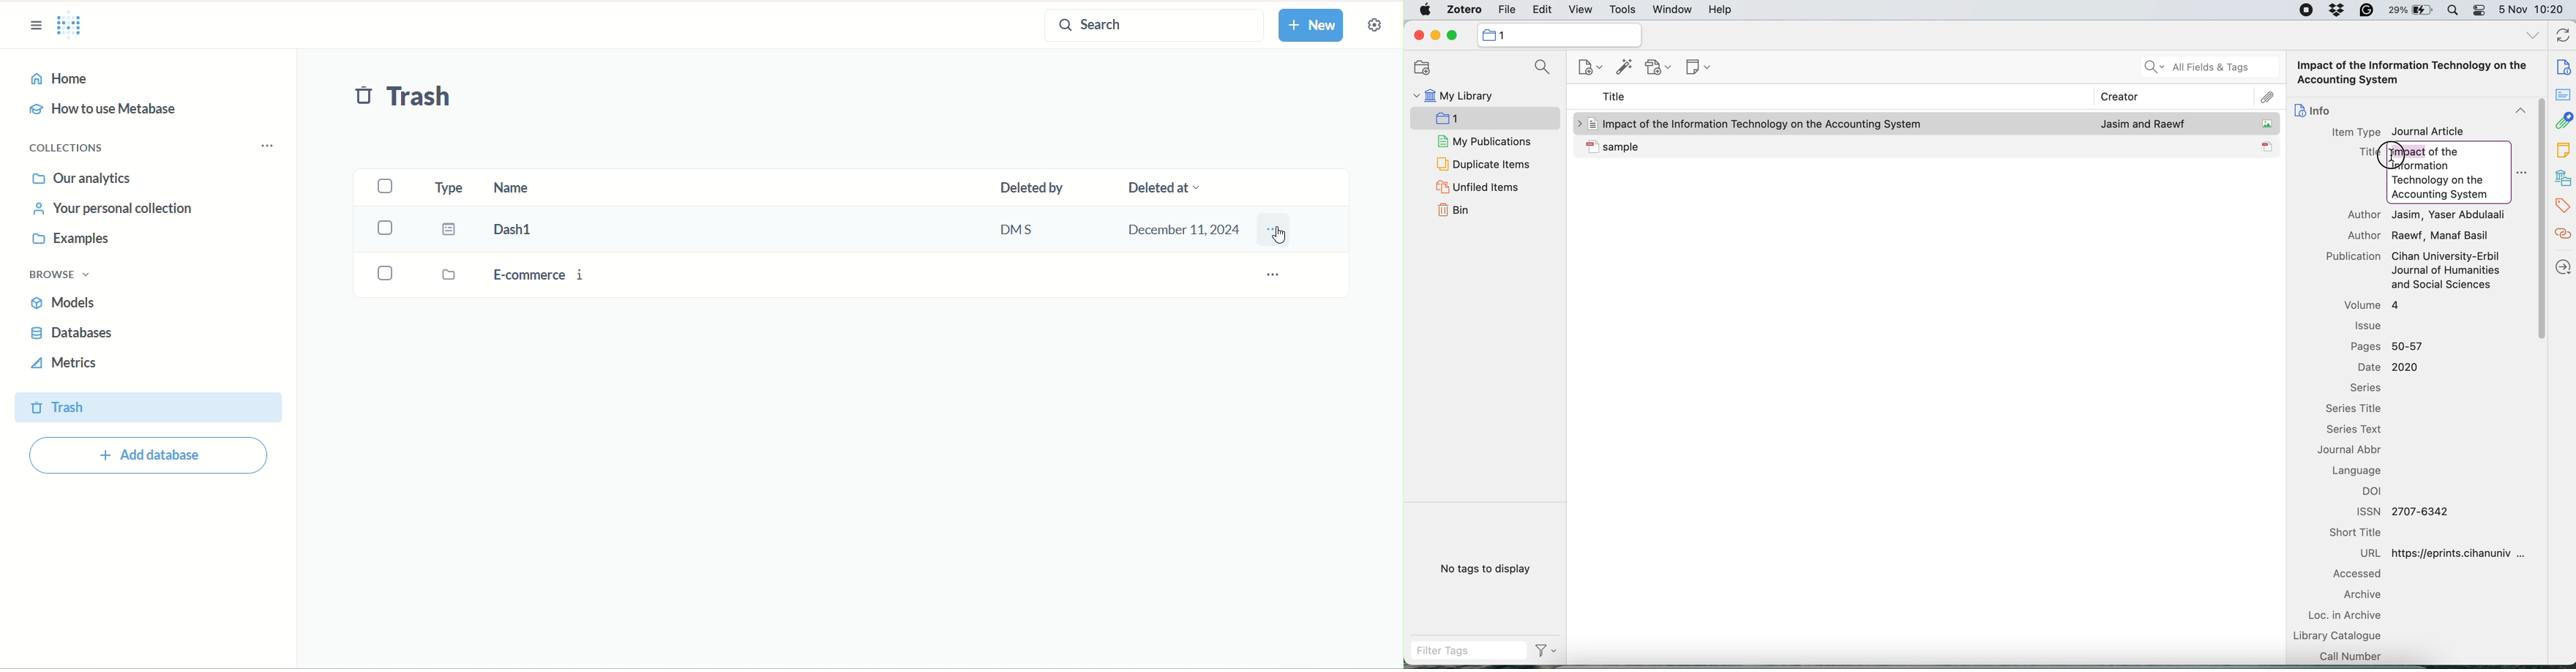  I want to click on abstract, so click(2563, 95).